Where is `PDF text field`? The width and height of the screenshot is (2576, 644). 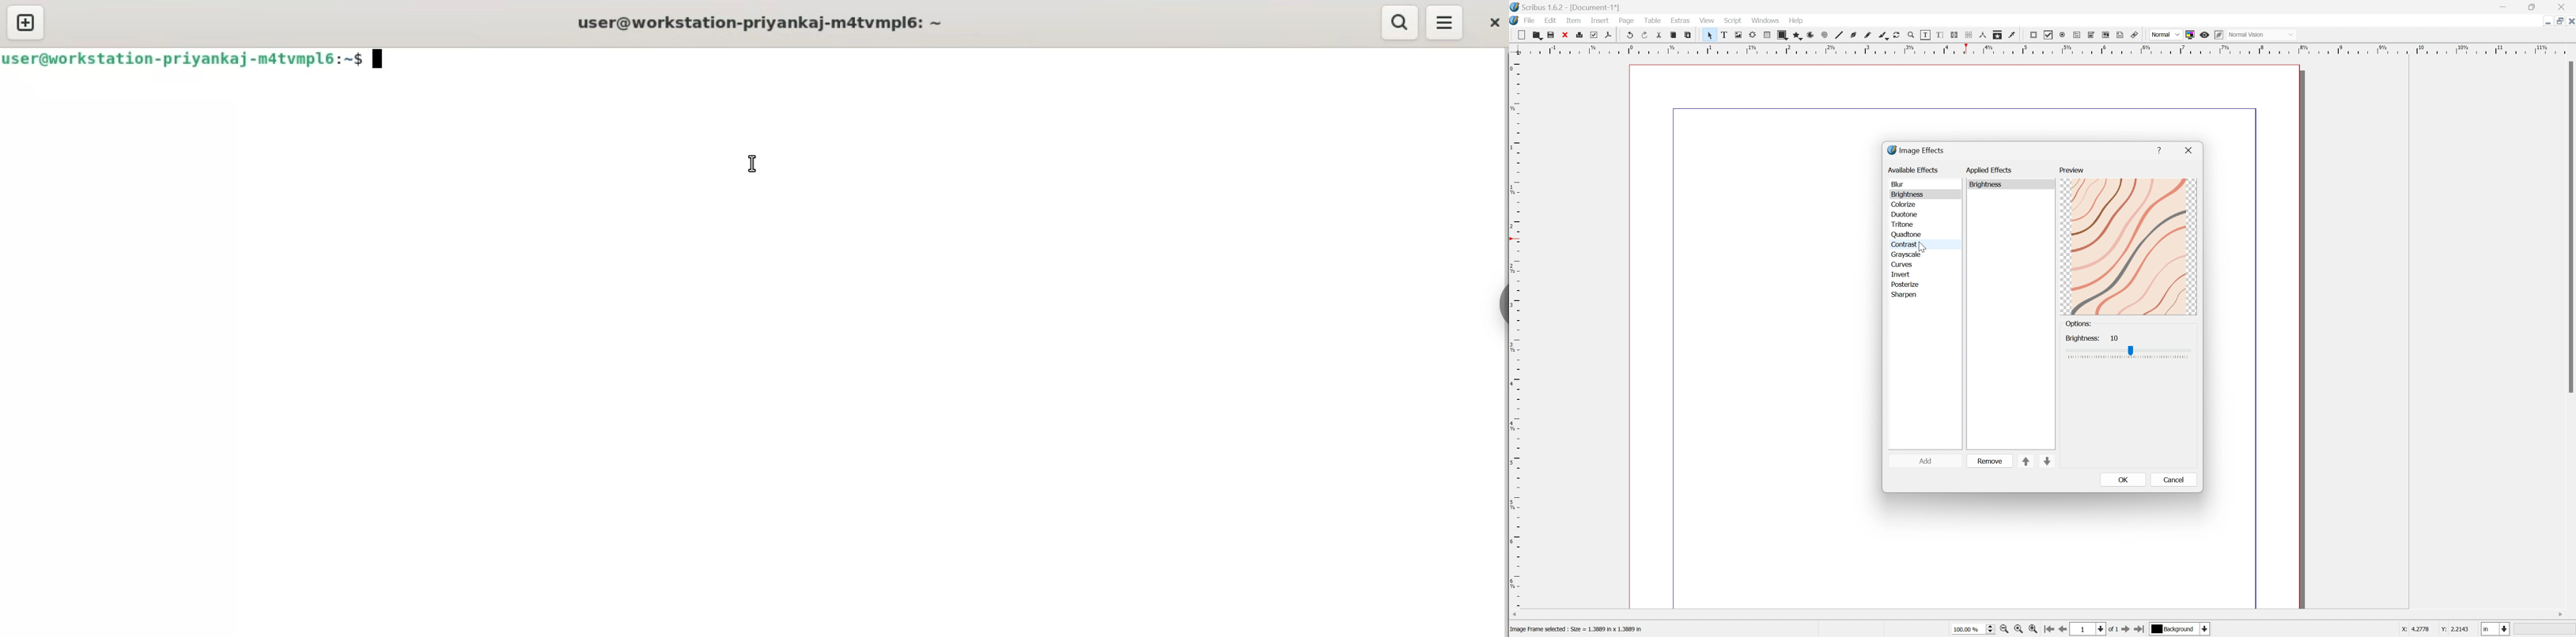 PDF text field is located at coordinates (2076, 35).